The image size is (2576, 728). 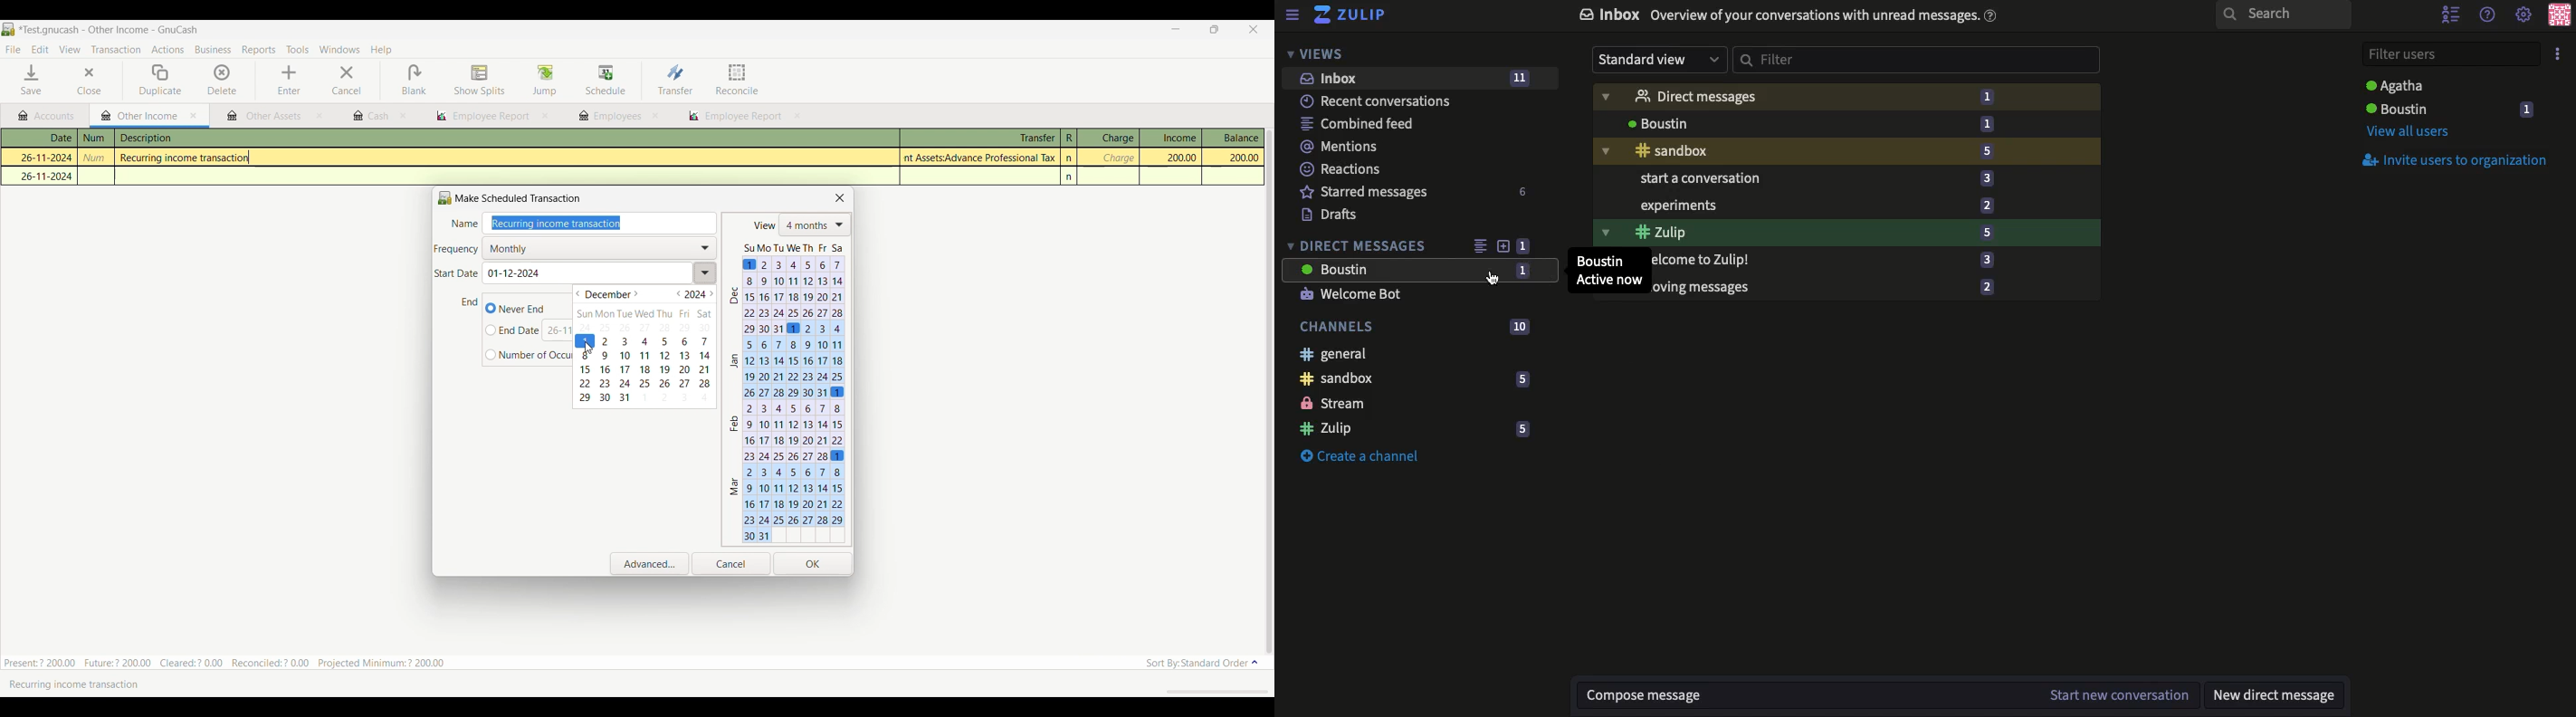 I want to click on 26-11-2024, so click(x=40, y=156).